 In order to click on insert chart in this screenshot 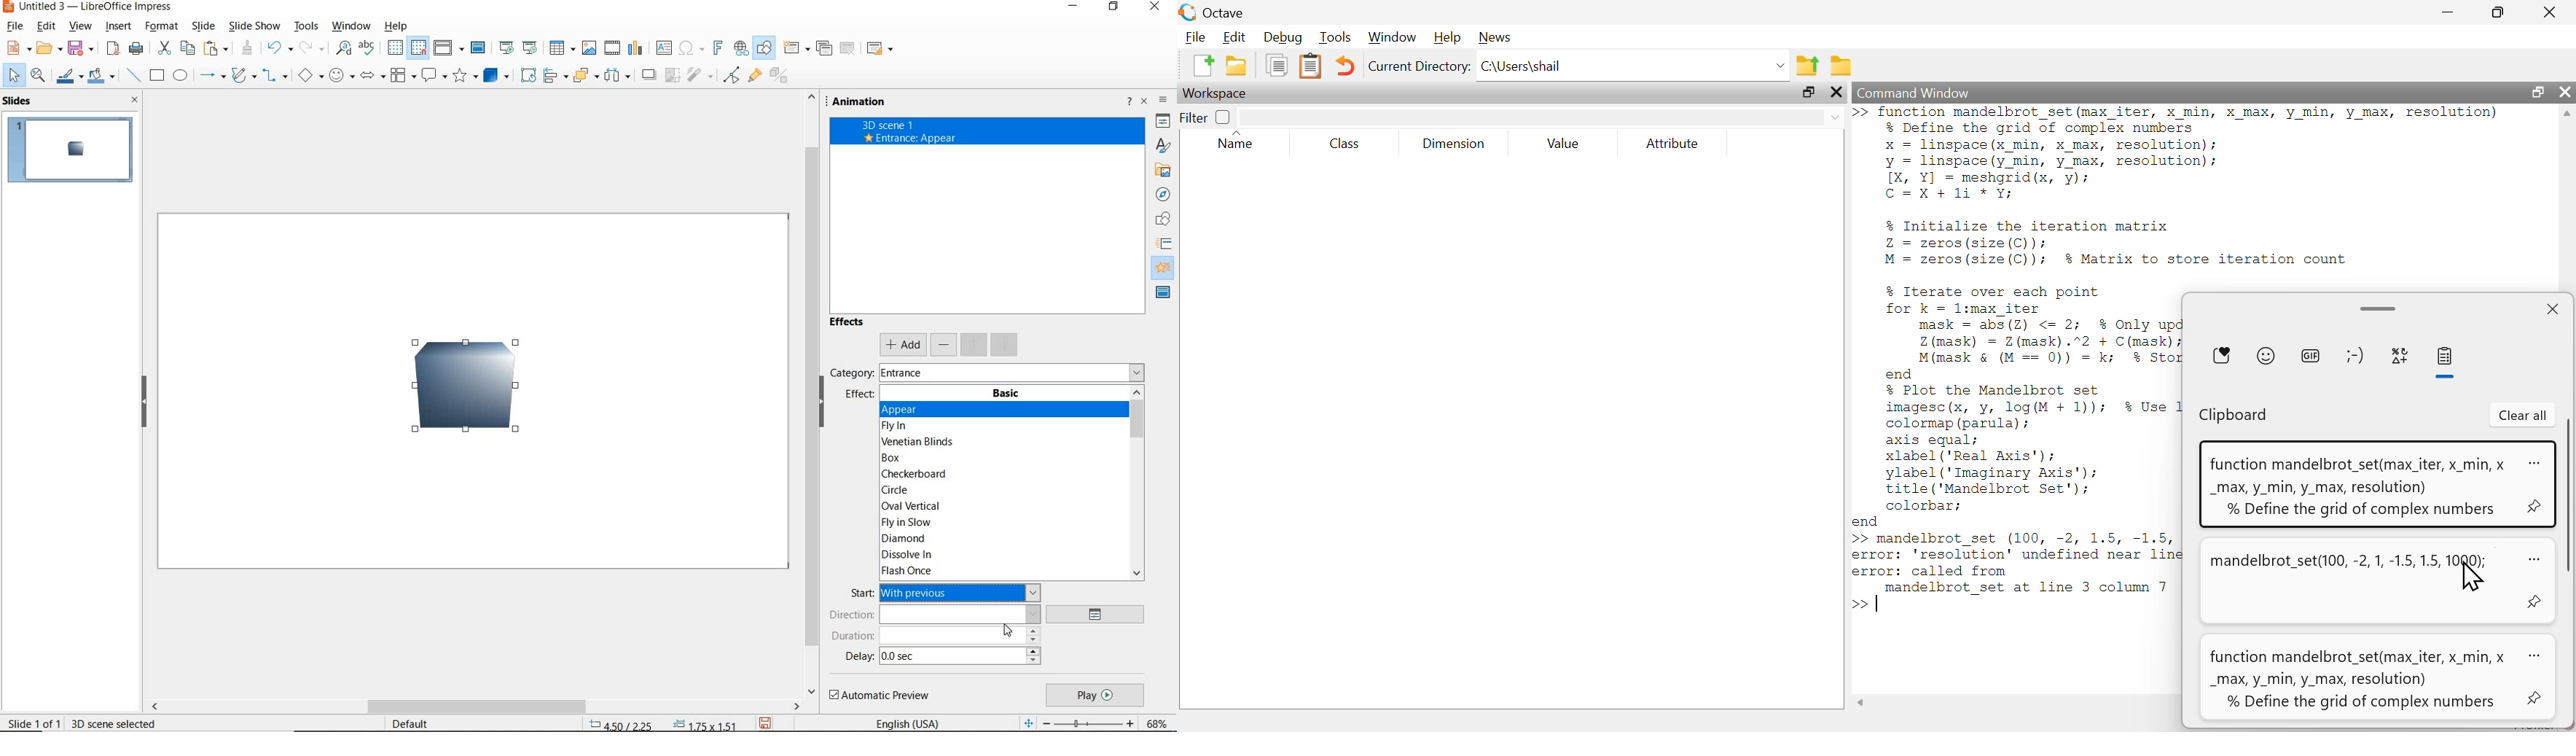, I will do `click(636, 49)`.